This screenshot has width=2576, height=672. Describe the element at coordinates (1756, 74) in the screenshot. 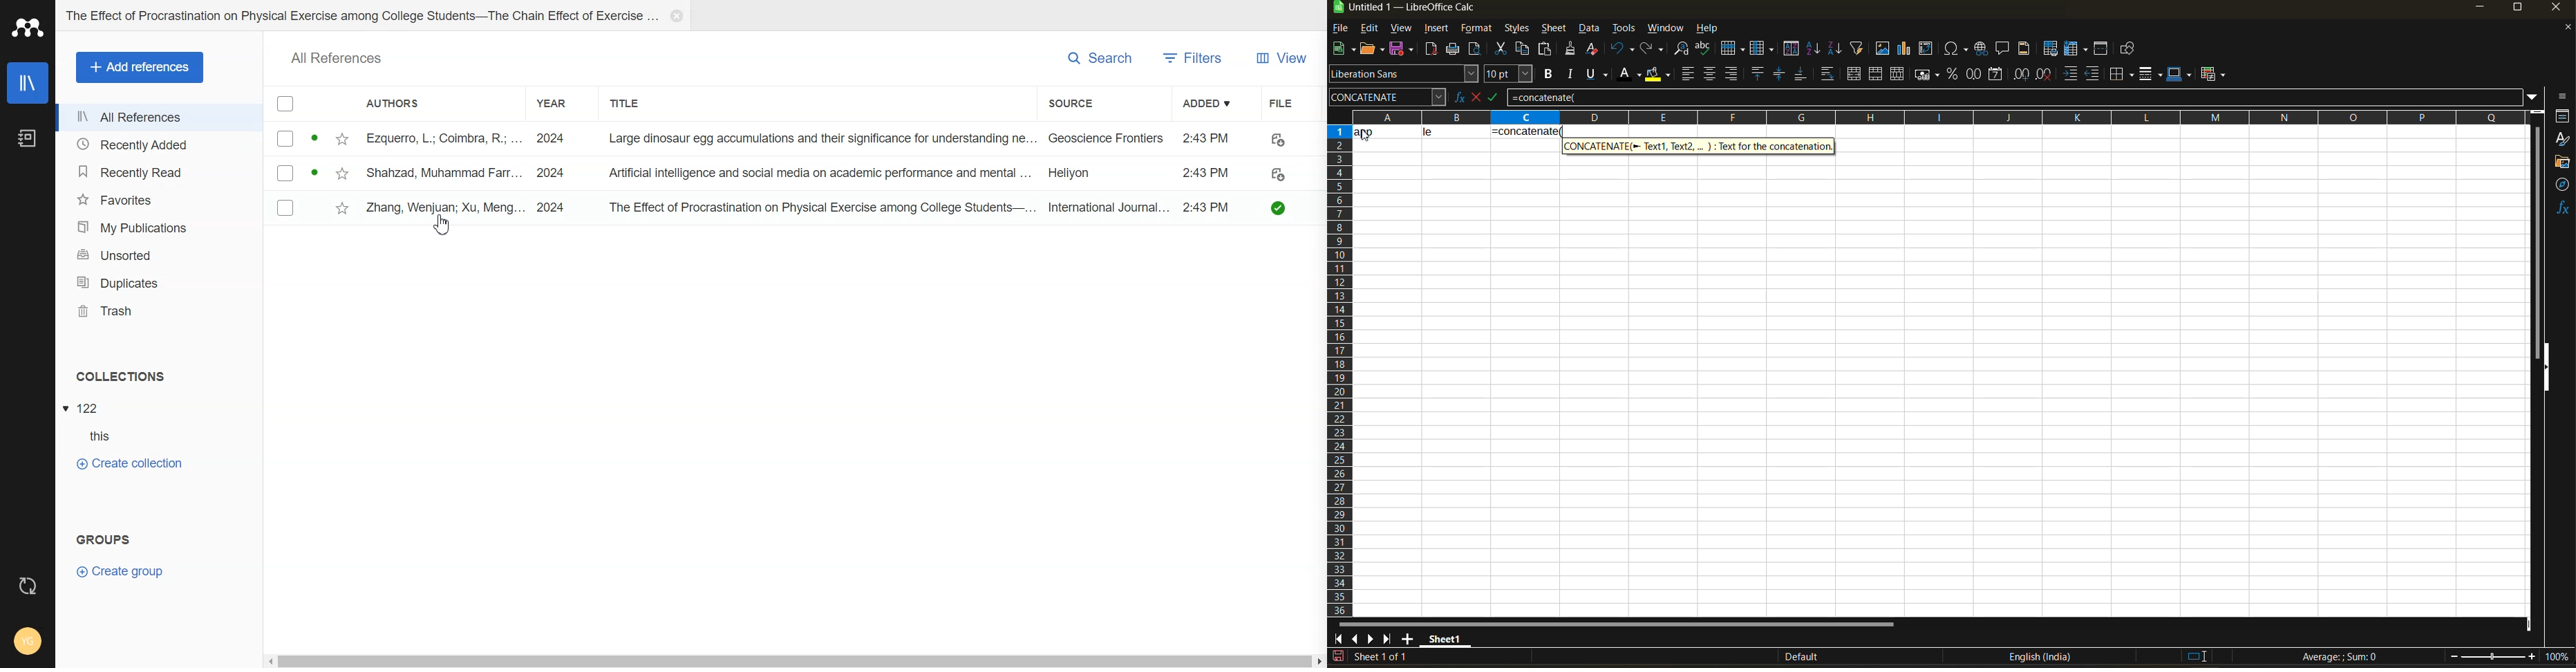

I see `align top` at that location.